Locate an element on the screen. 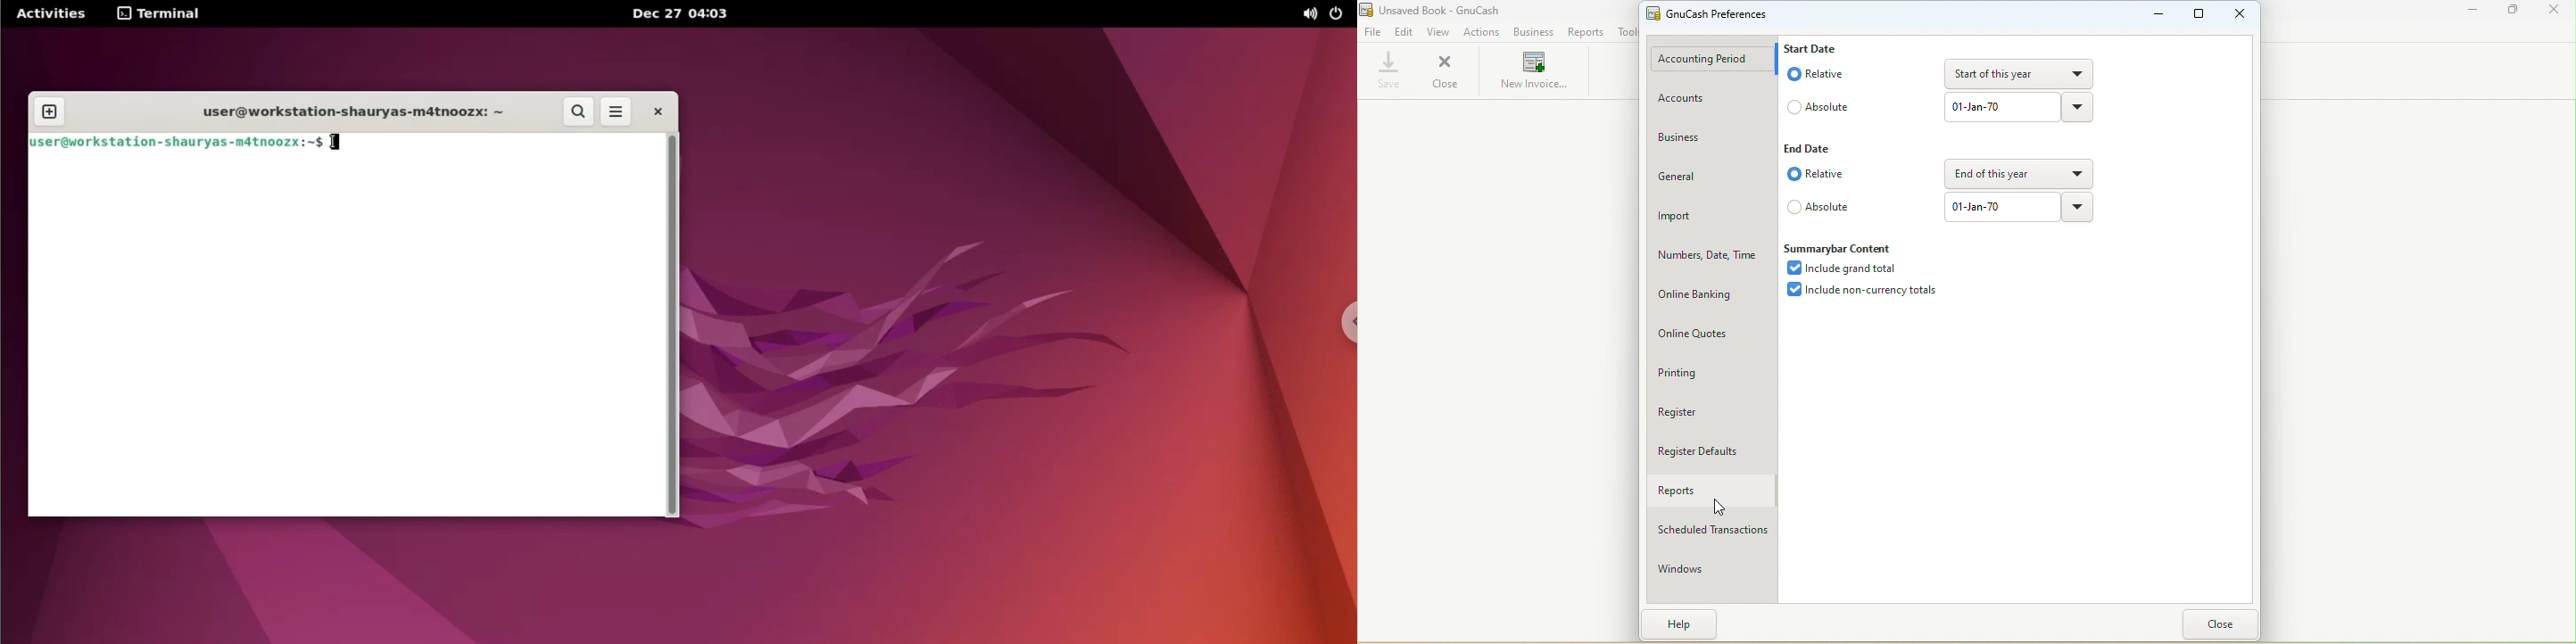 The height and width of the screenshot is (644, 2576). Numbers, date, time is located at coordinates (1712, 259).